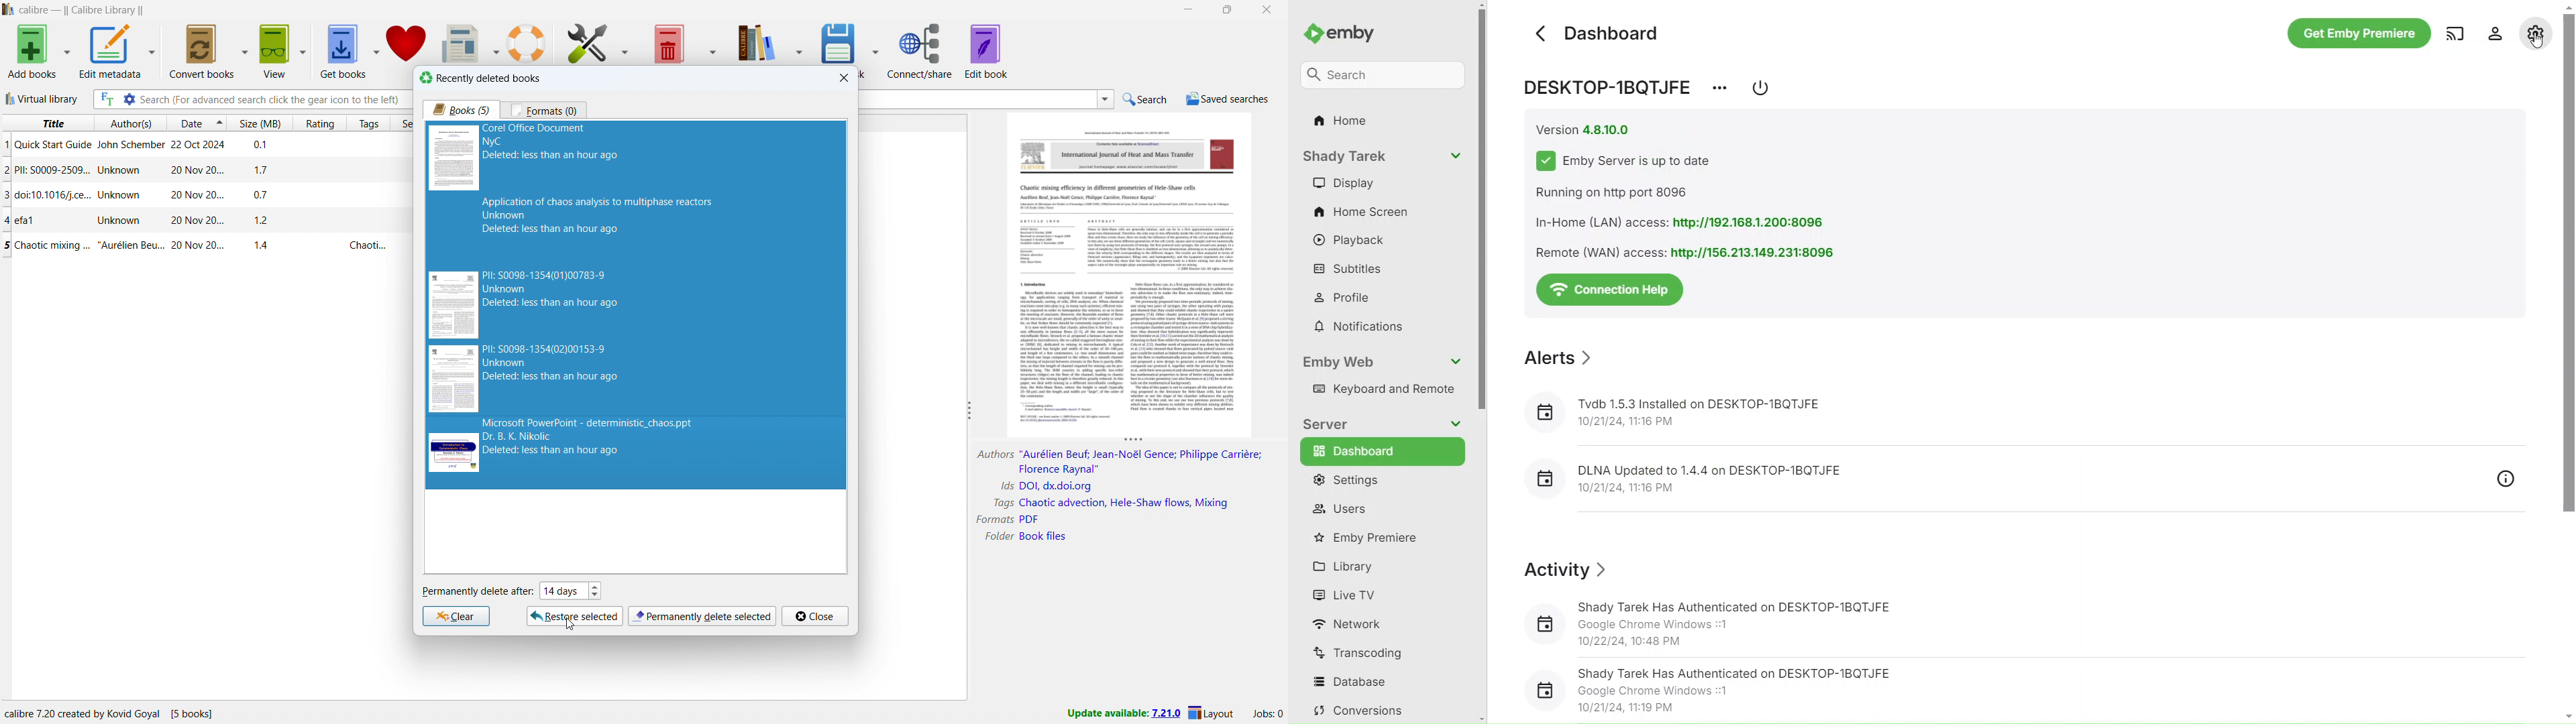  Describe the element at coordinates (875, 49) in the screenshot. I see `save to disk options` at that location.